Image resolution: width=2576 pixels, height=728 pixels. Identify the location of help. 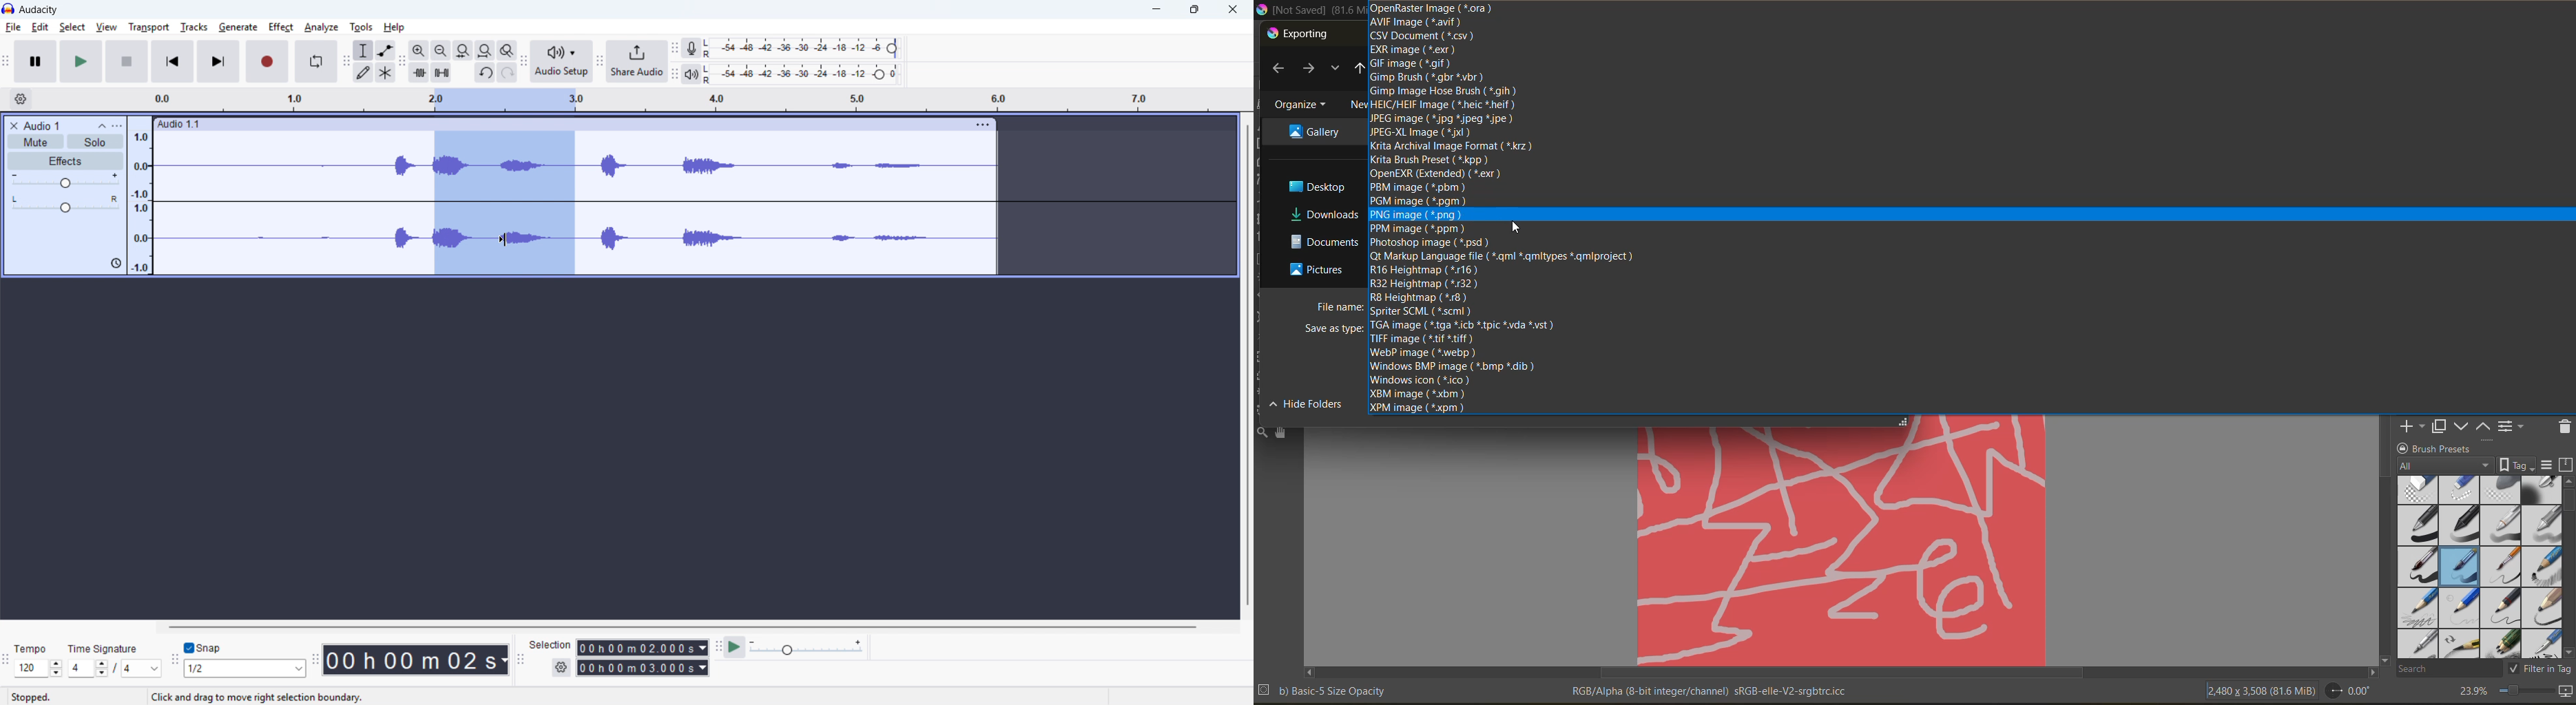
(394, 27).